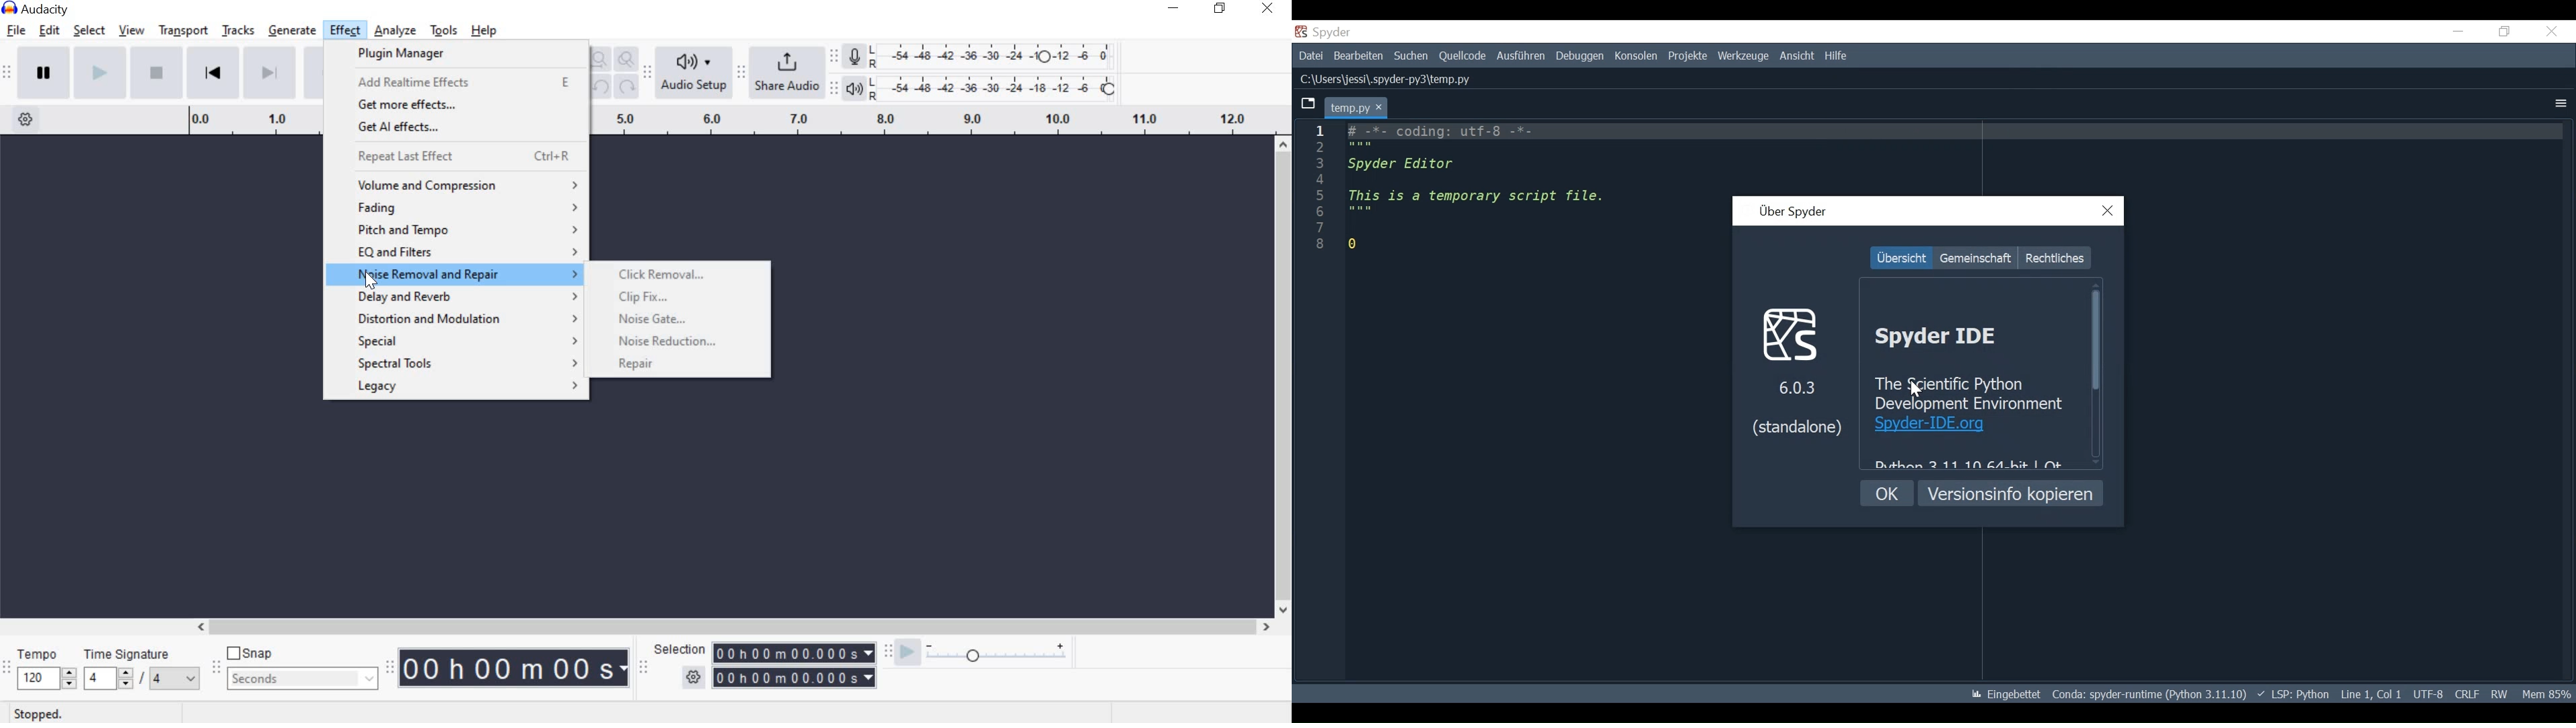 The image size is (2576, 728). I want to click on selection option, so click(693, 679).